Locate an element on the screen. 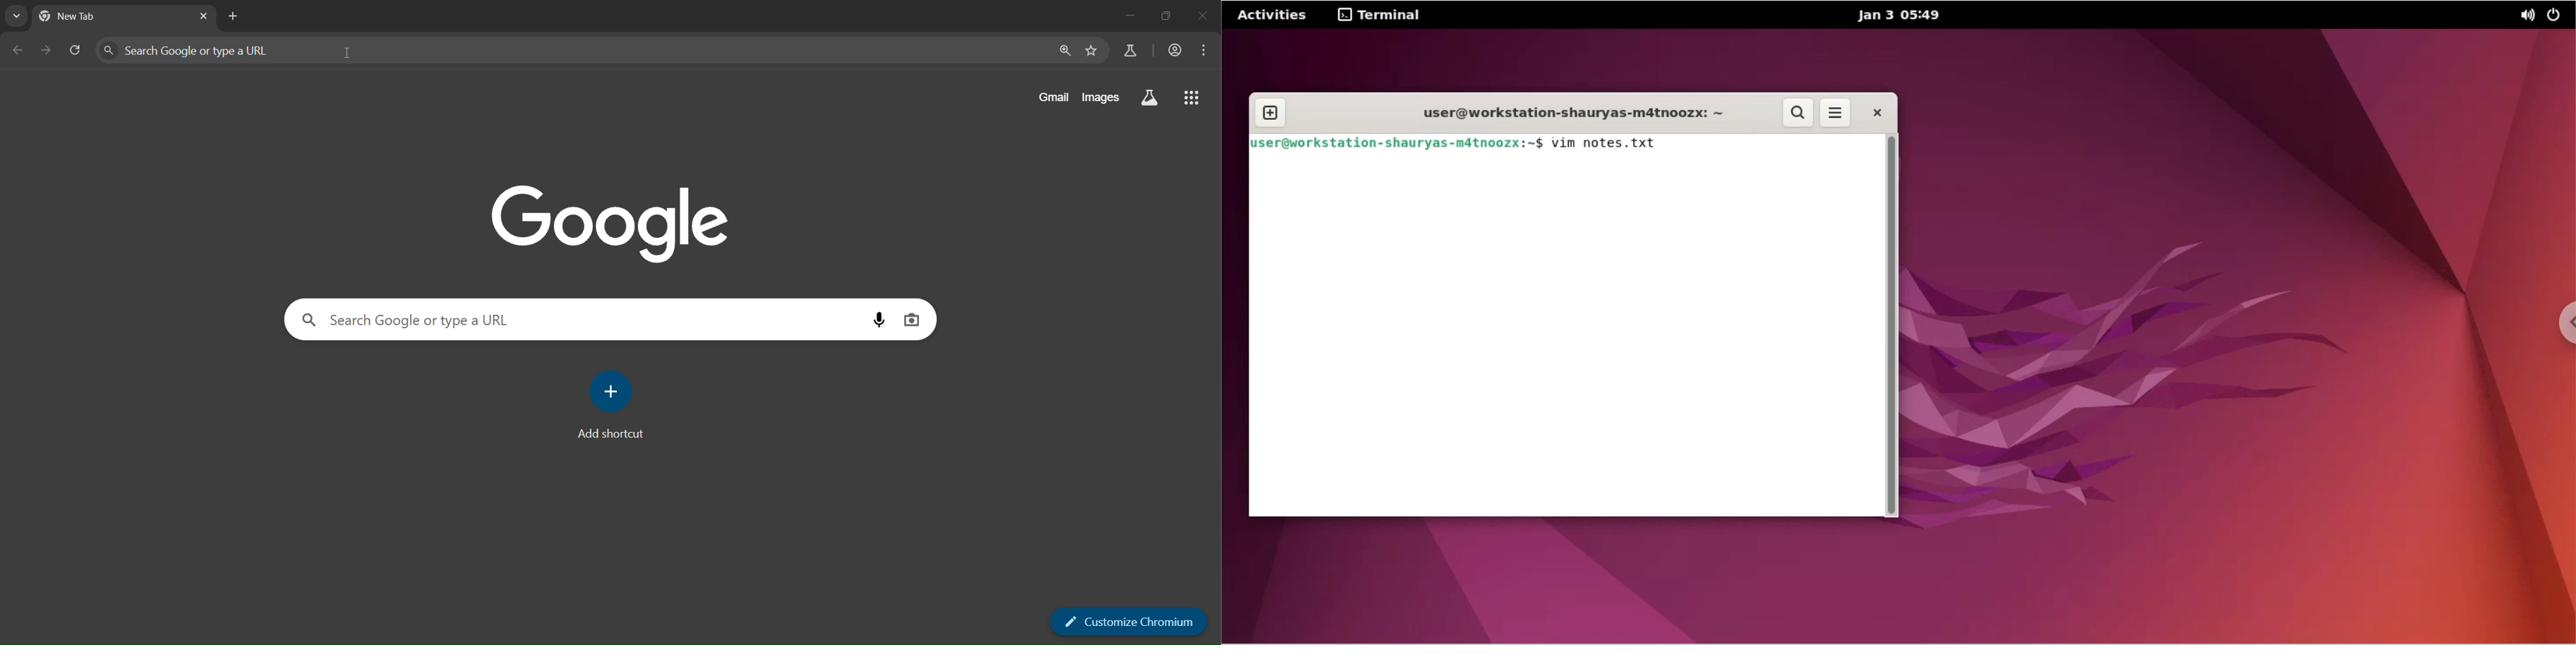 The width and height of the screenshot is (2576, 672). Search Google or type a URL is located at coordinates (186, 50).